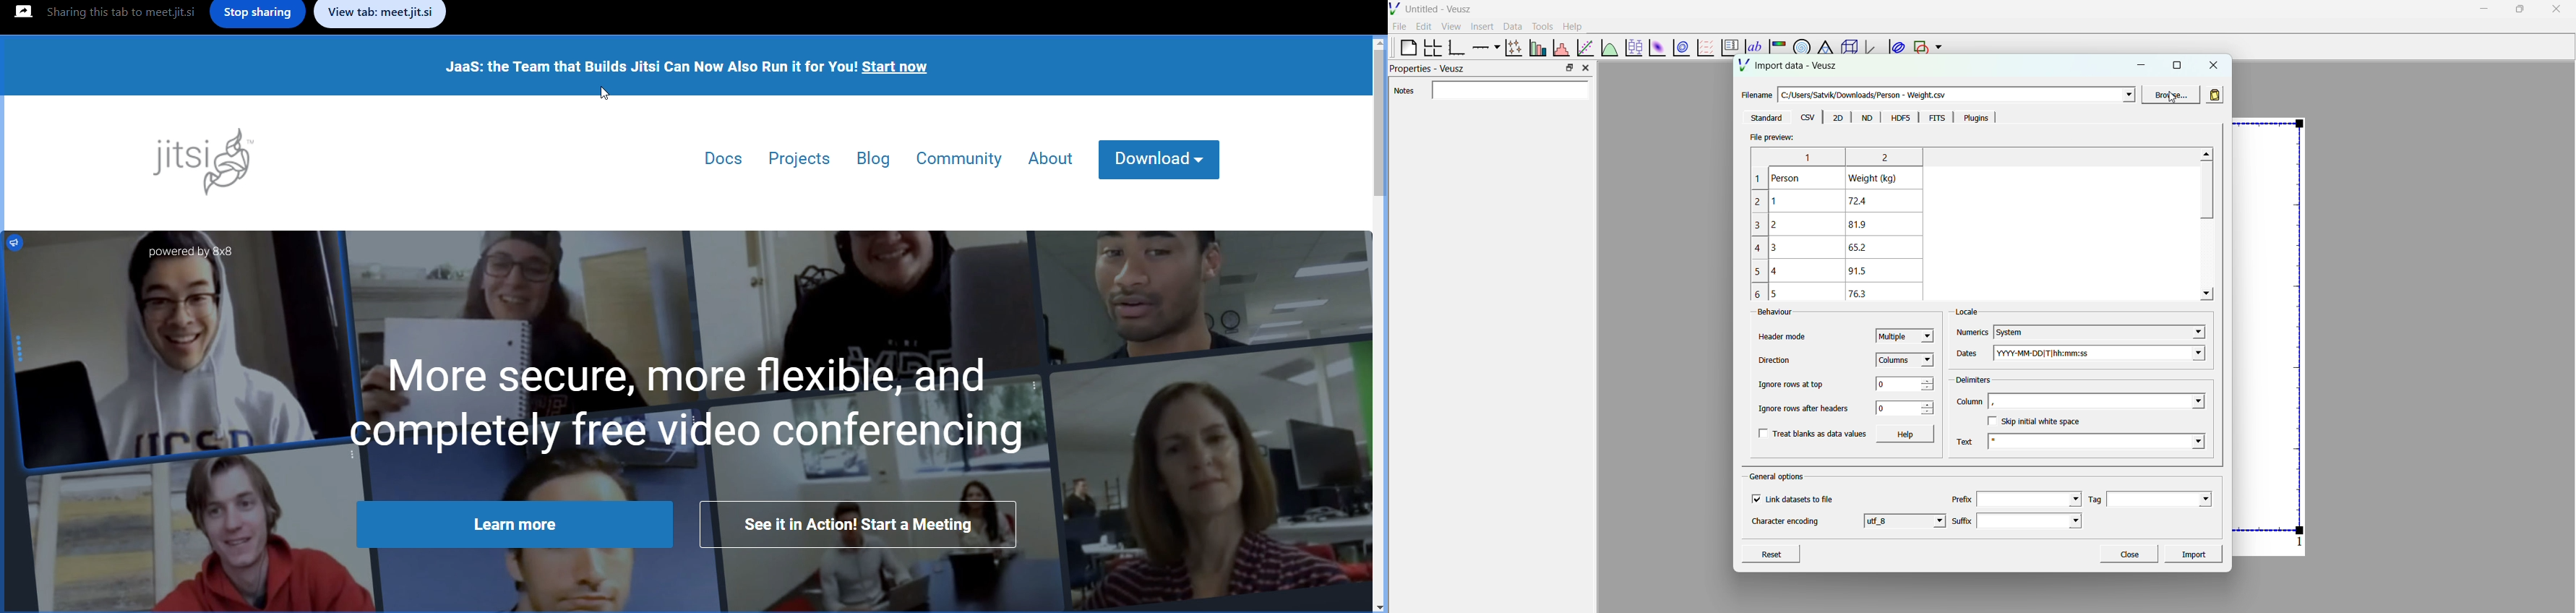  What do you see at coordinates (1772, 137) in the screenshot?
I see `File preview:` at bounding box center [1772, 137].